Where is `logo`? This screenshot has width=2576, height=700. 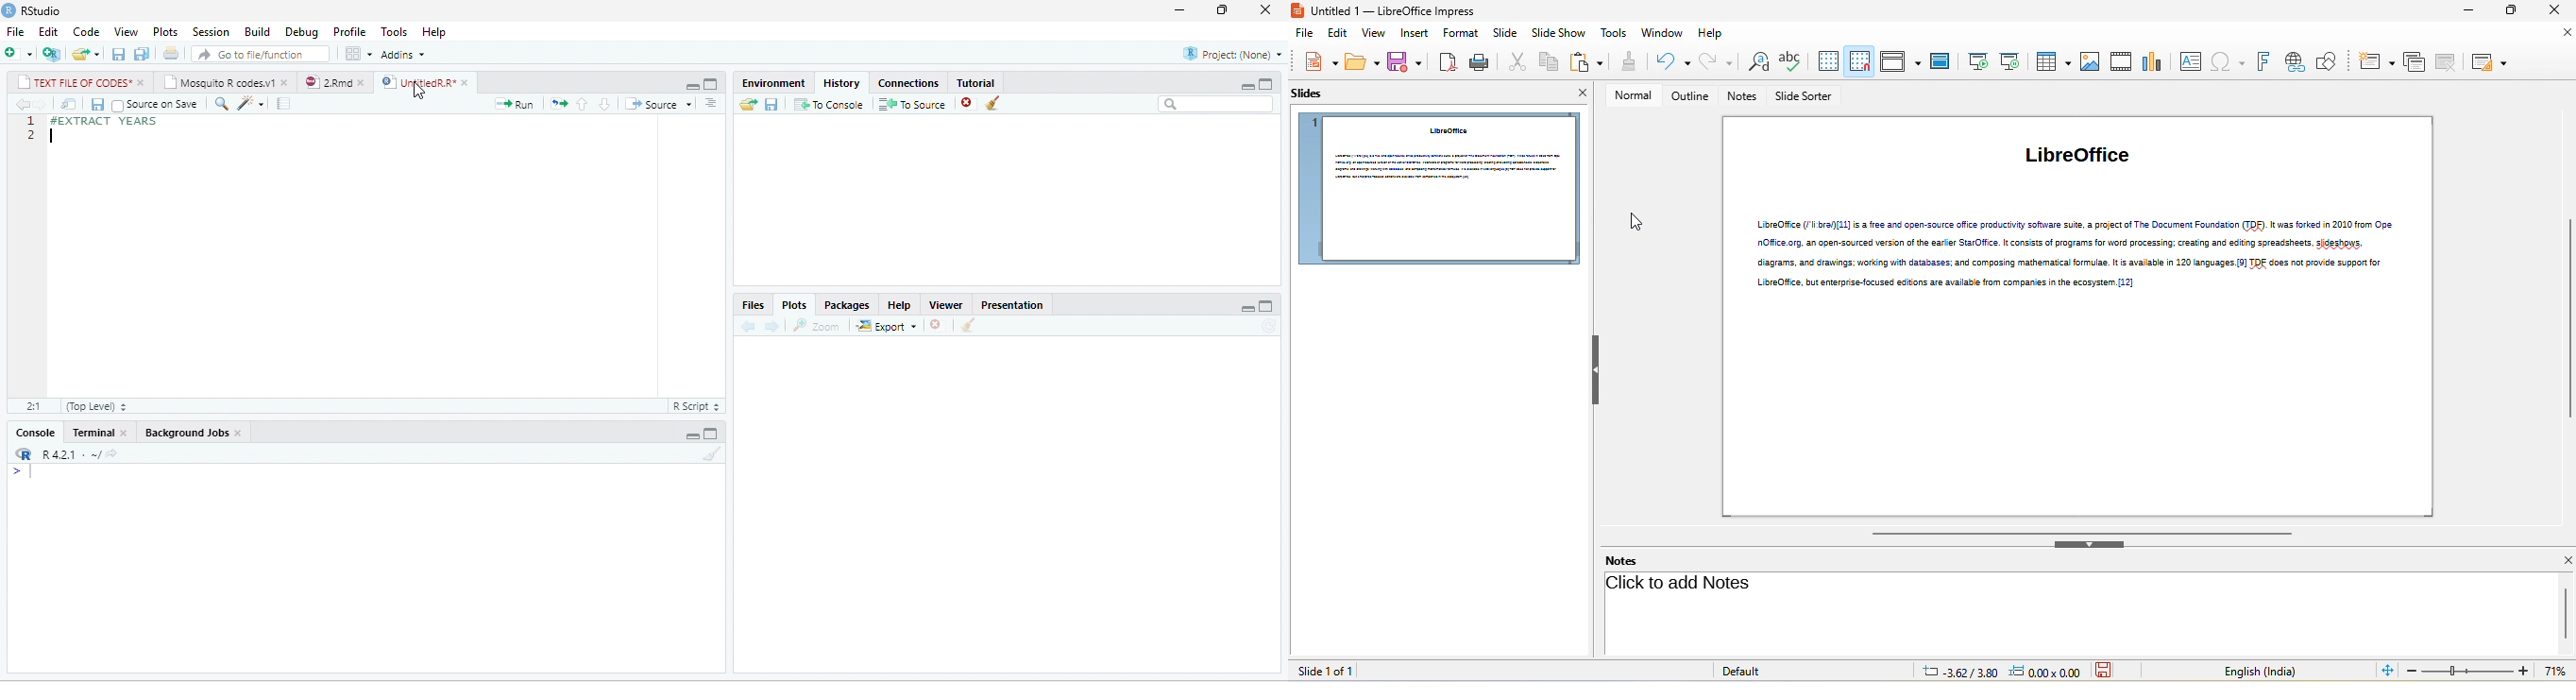
logo is located at coordinates (9, 10).